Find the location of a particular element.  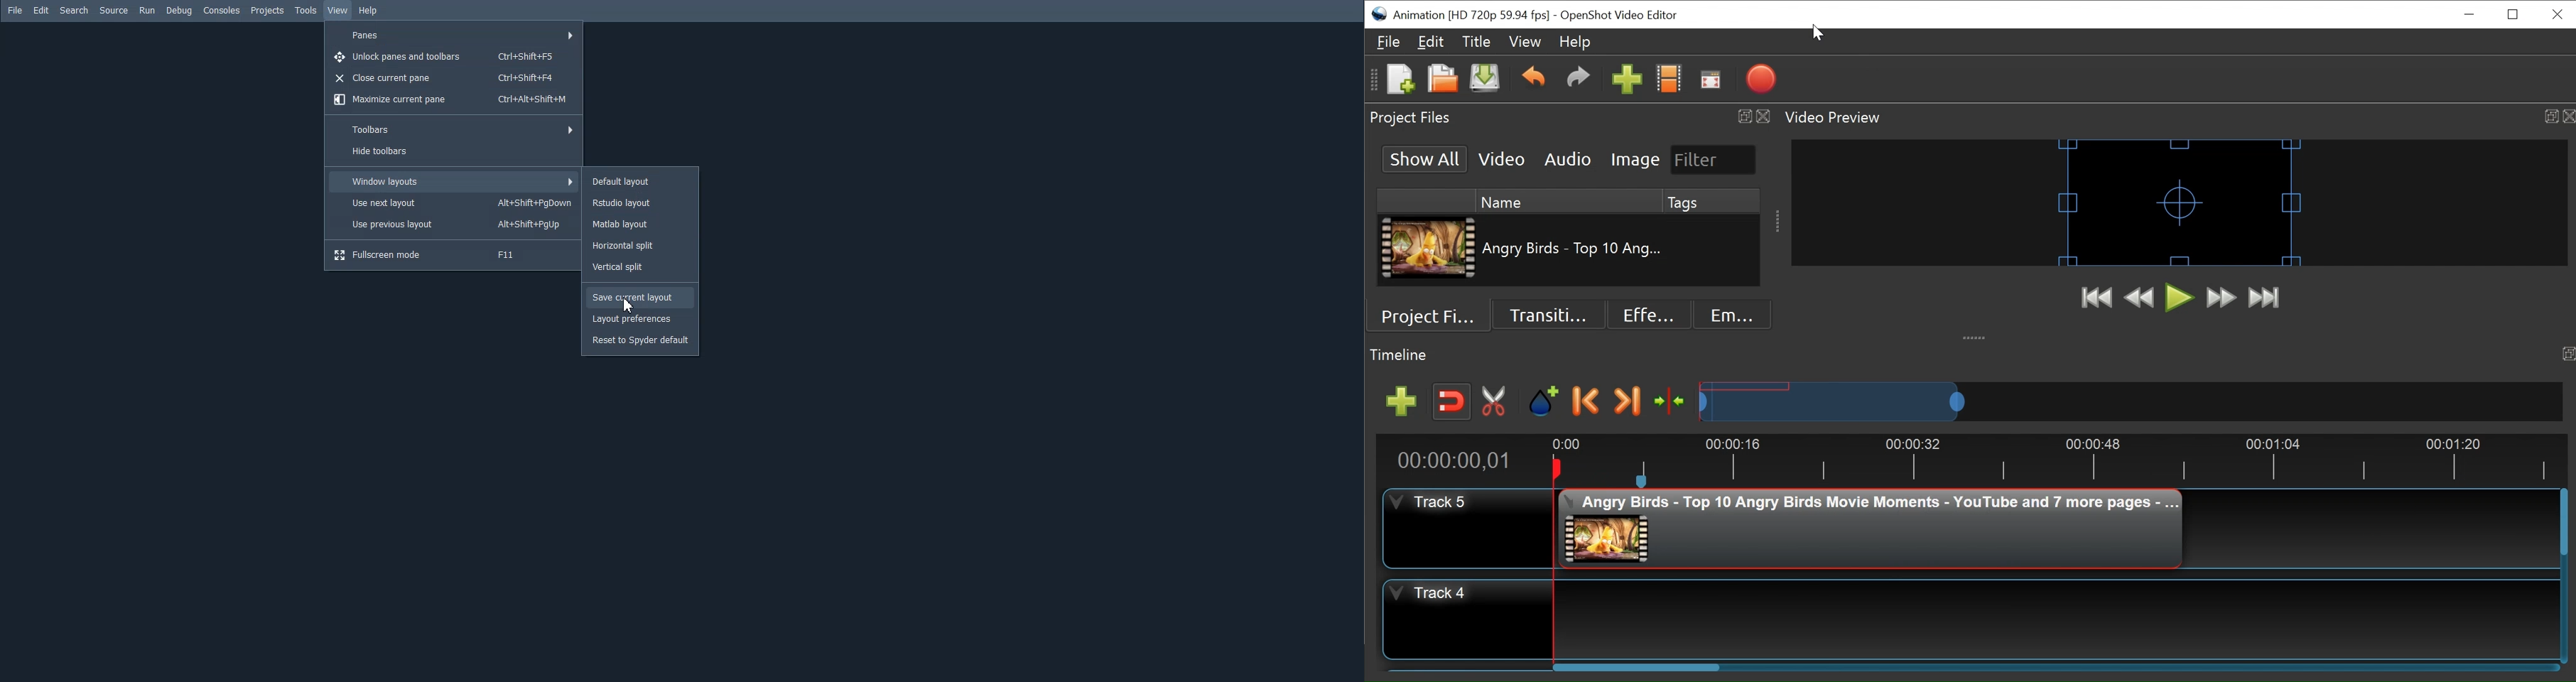

Hide toolbars is located at coordinates (453, 152).